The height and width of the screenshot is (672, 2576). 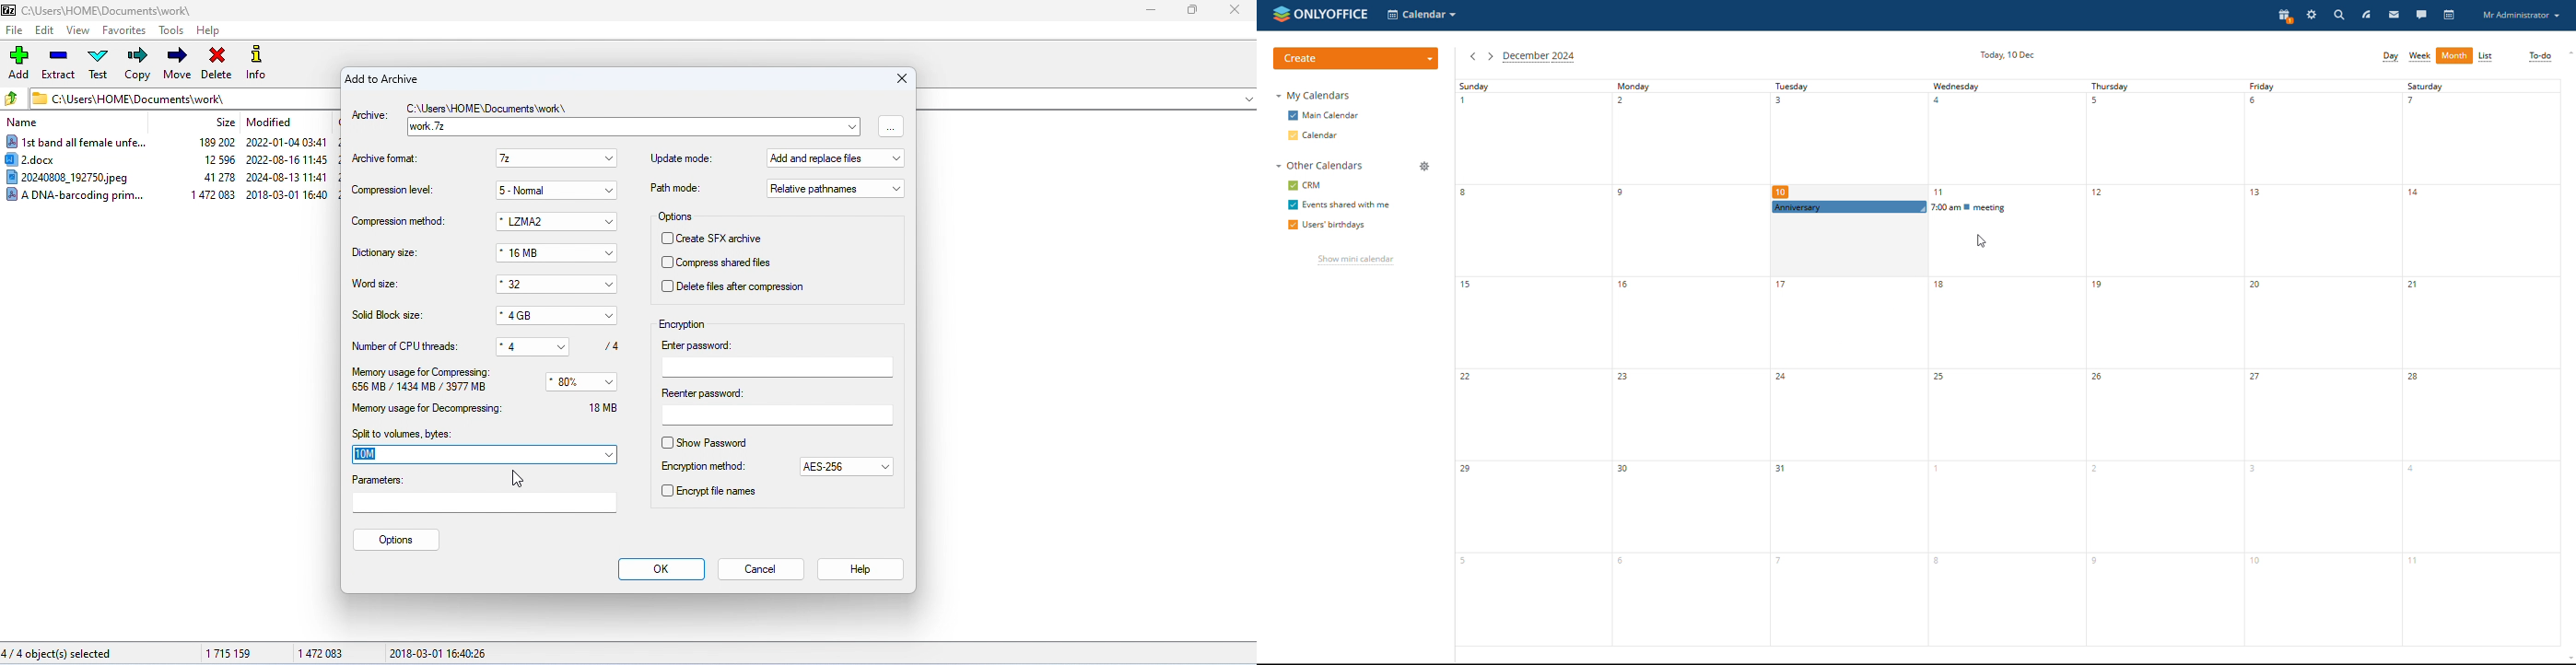 I want to click on number of CPU threads, so click(x=407, y=345).